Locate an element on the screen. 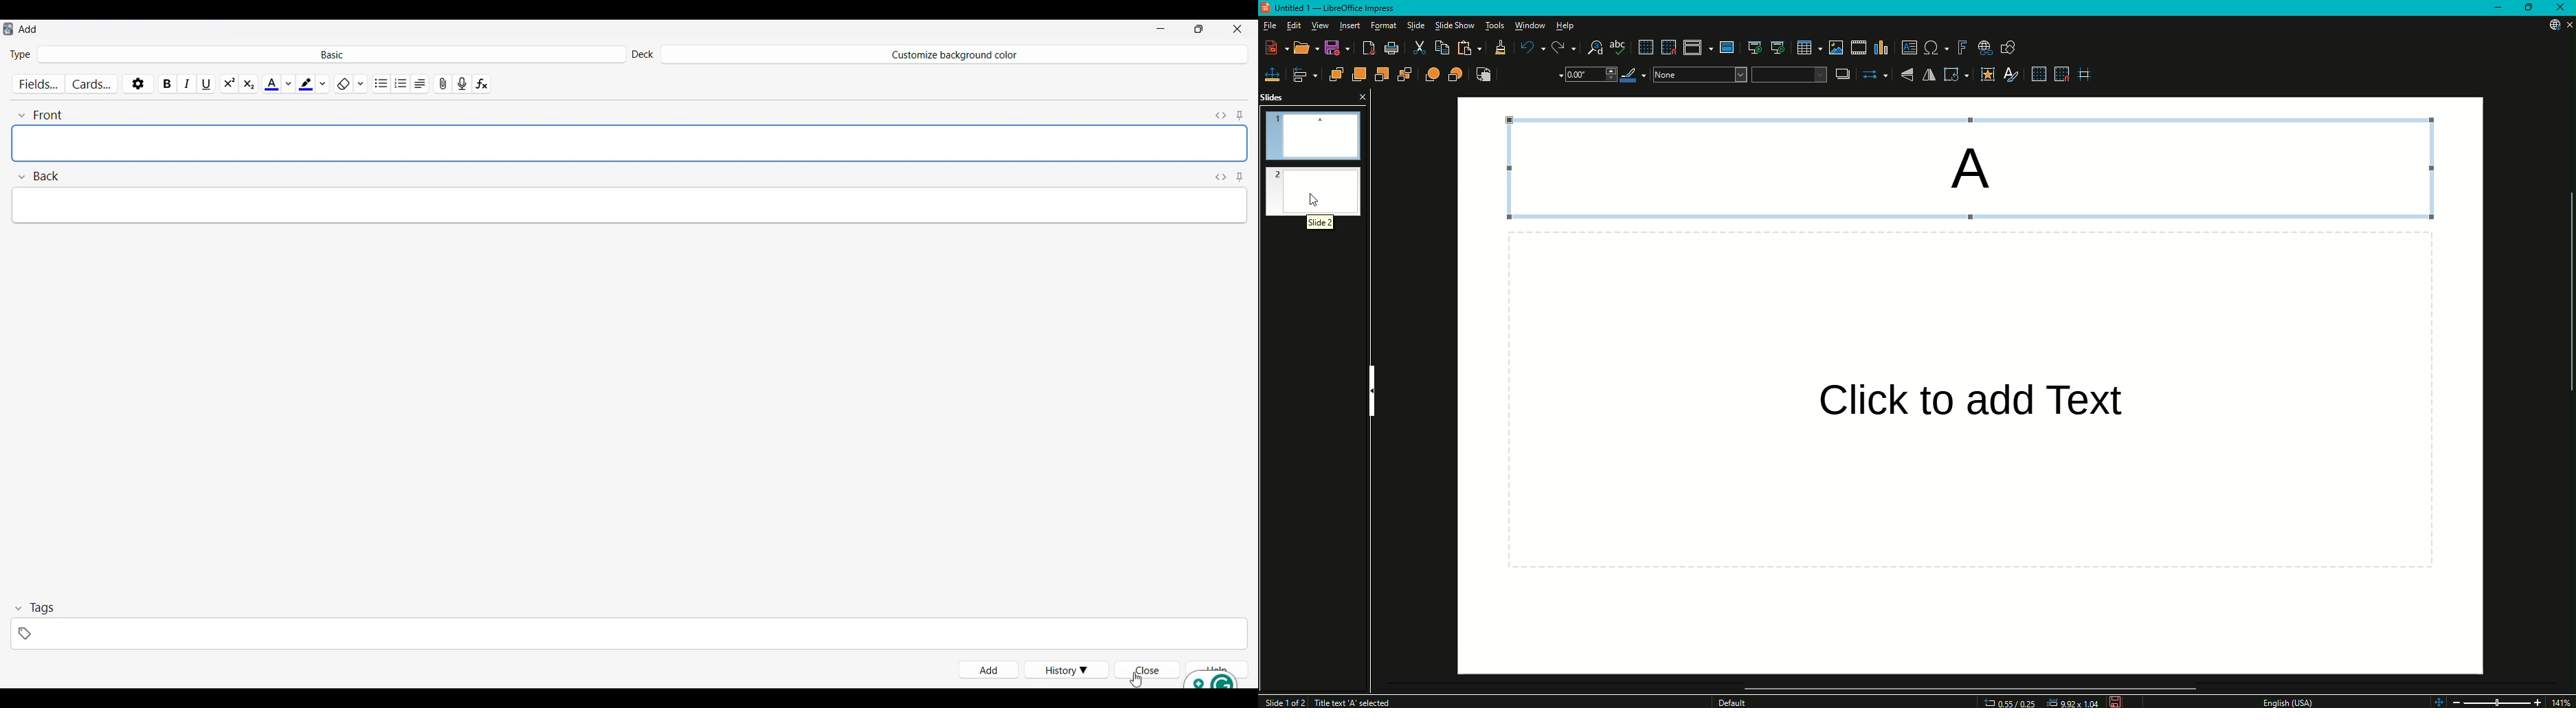 The image size is (2576, 728). Zoom In is located at coordinates (2538, 700).